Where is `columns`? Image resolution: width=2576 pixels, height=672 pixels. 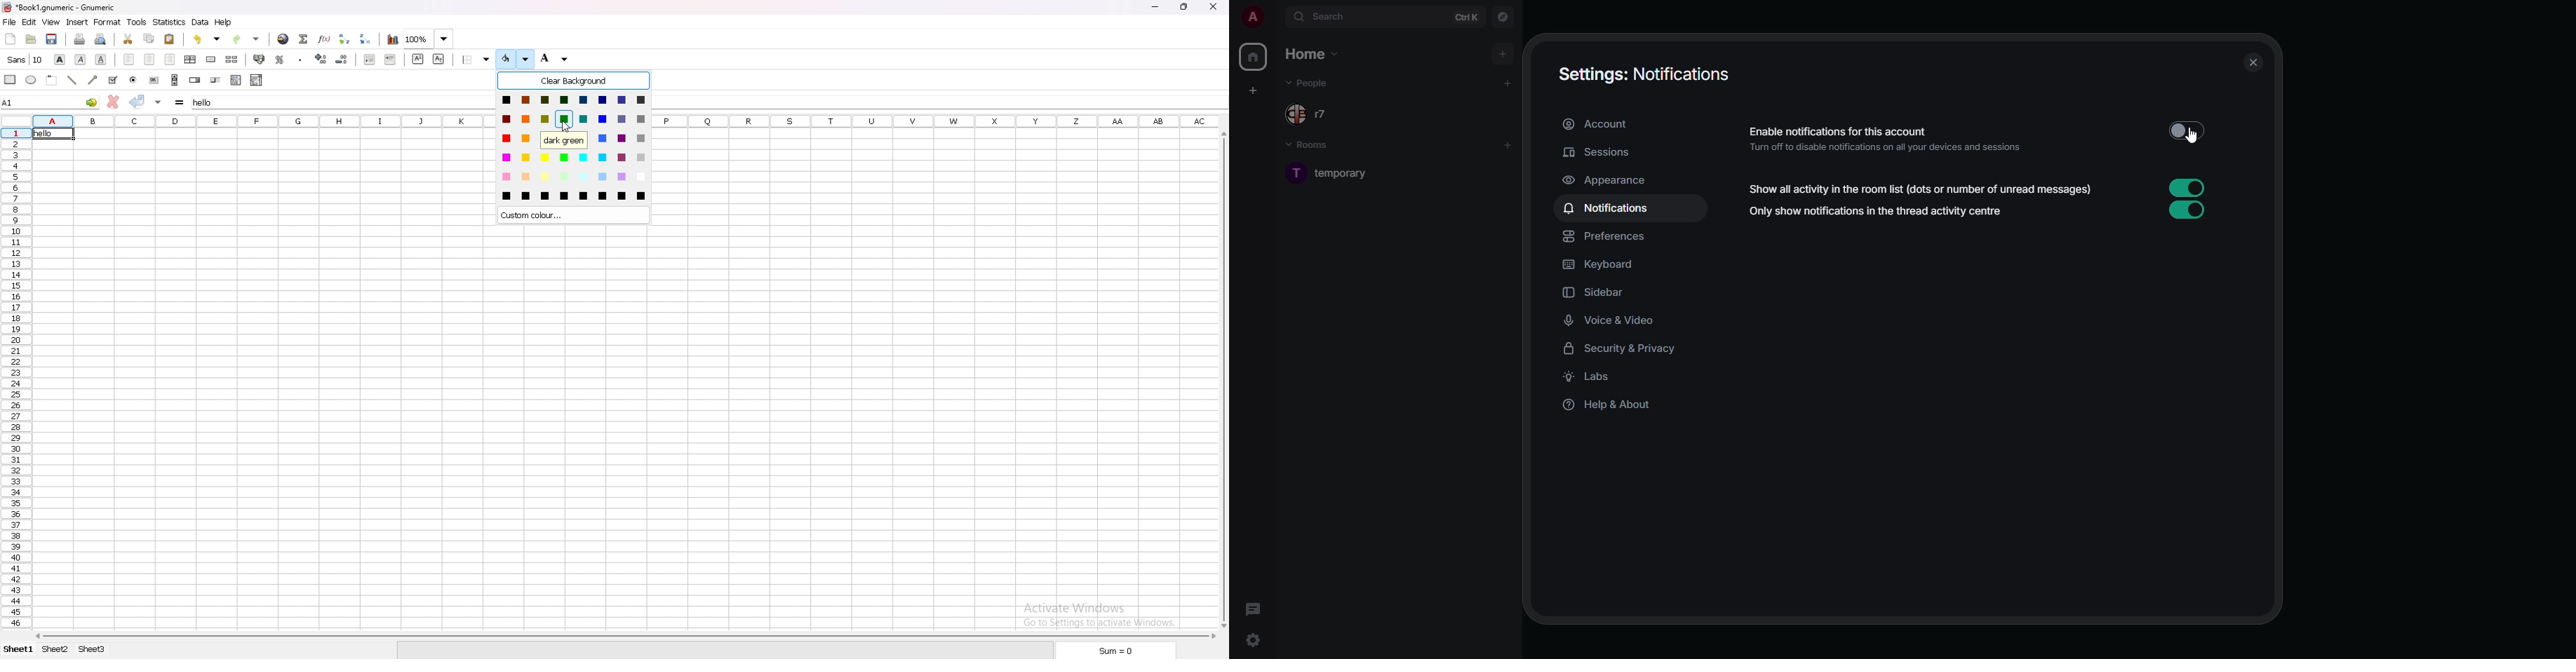
columns is located at coordinates (262, 120).